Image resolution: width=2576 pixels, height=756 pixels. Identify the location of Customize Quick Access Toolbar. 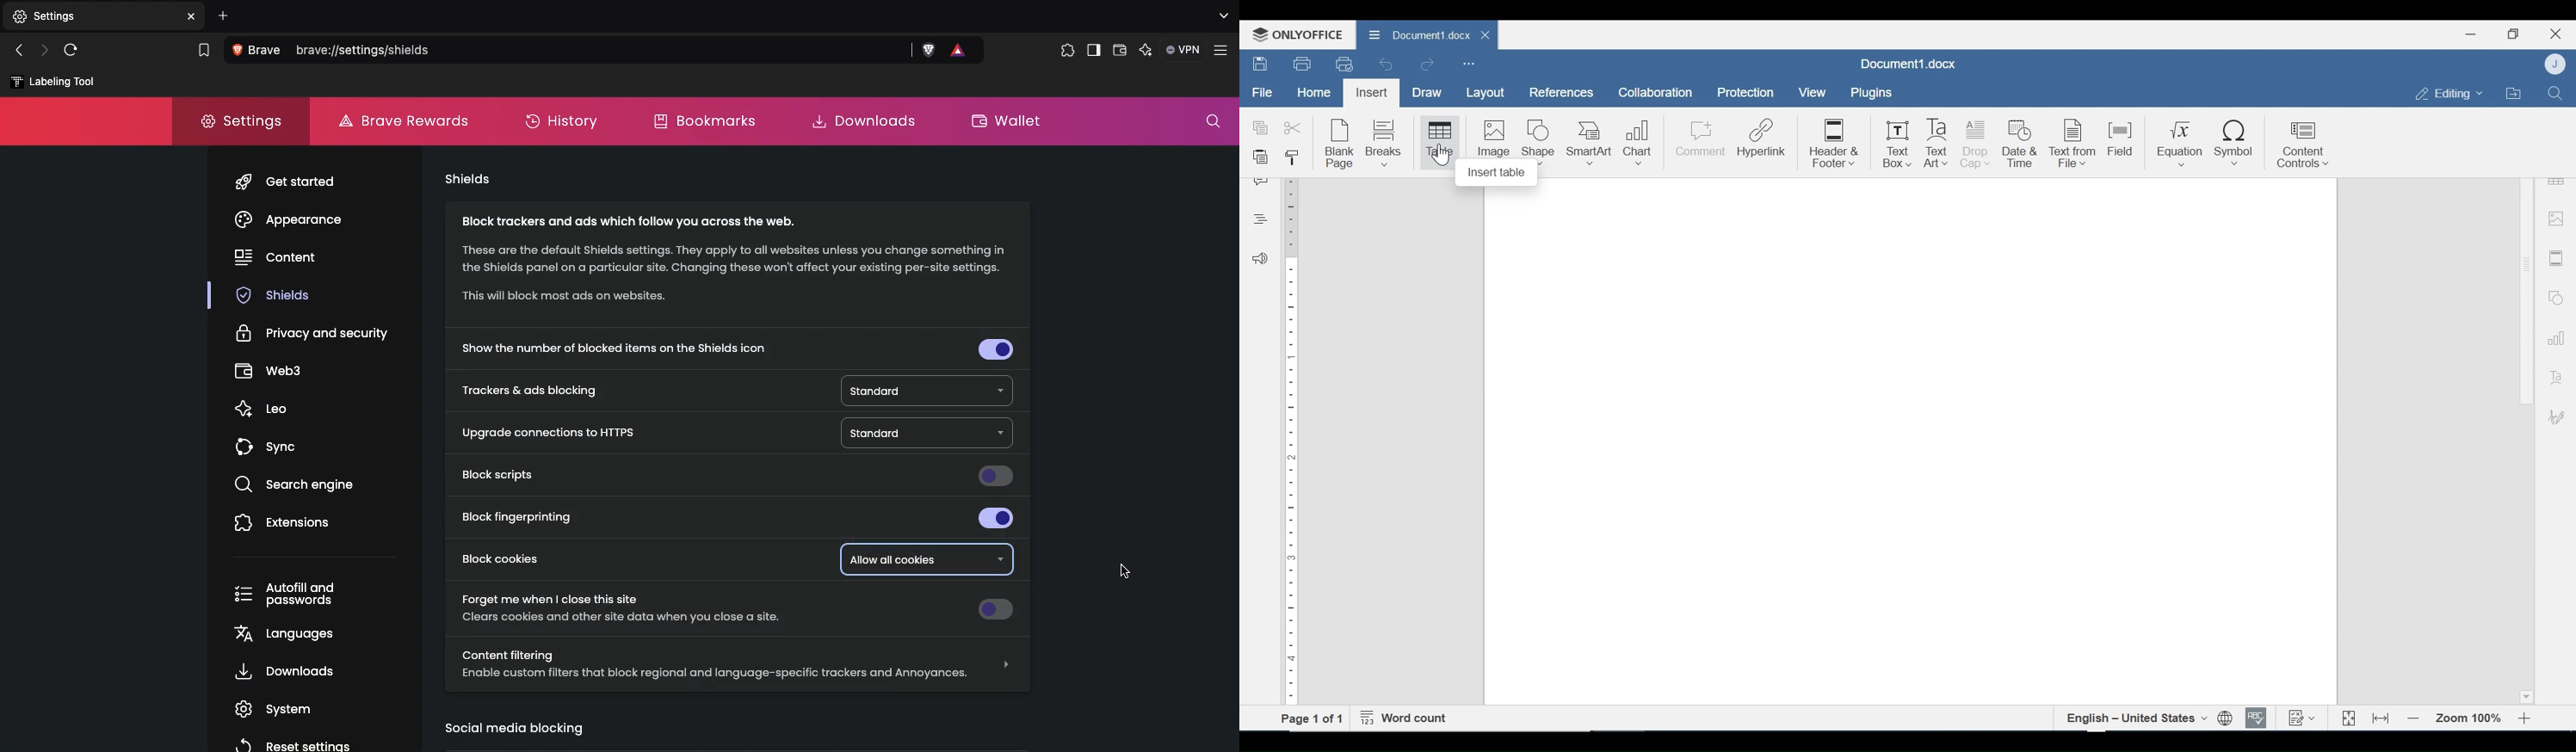
(1469, 63).